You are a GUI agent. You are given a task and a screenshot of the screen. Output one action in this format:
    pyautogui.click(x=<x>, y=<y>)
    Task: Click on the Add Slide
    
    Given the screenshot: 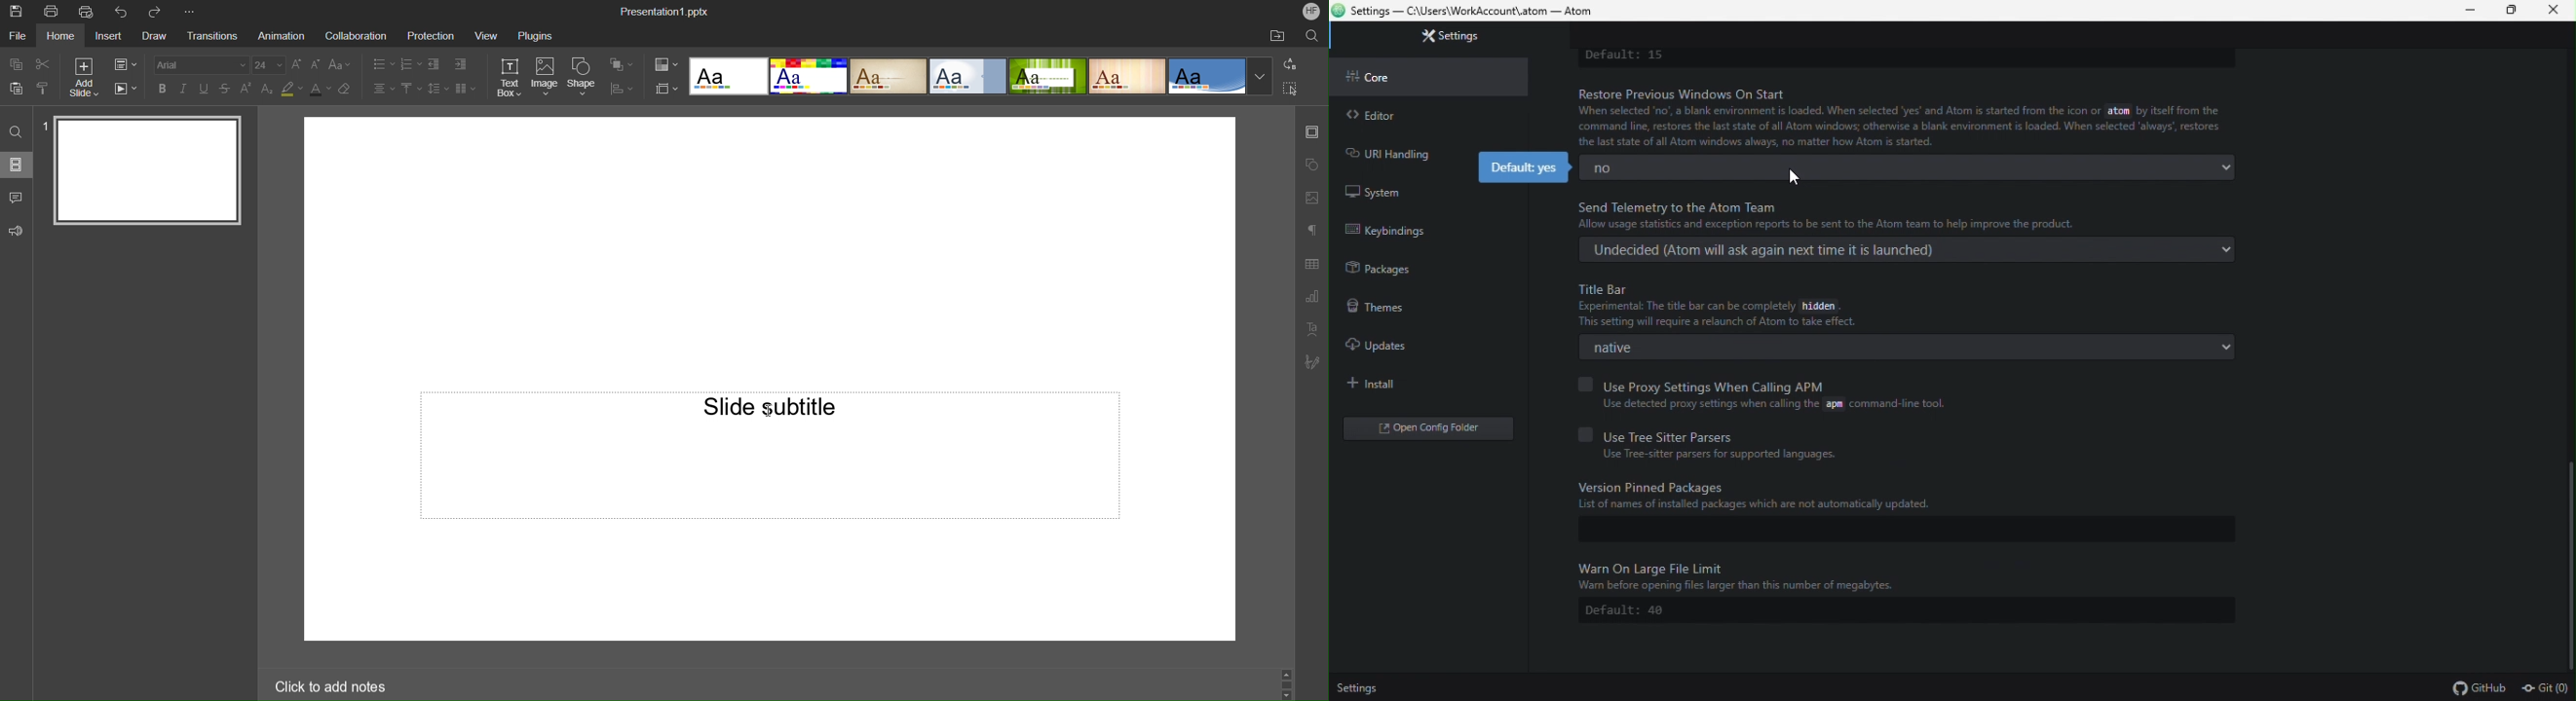 What is the action you would take?
    pyautogui.click(x=83, y=76)
    